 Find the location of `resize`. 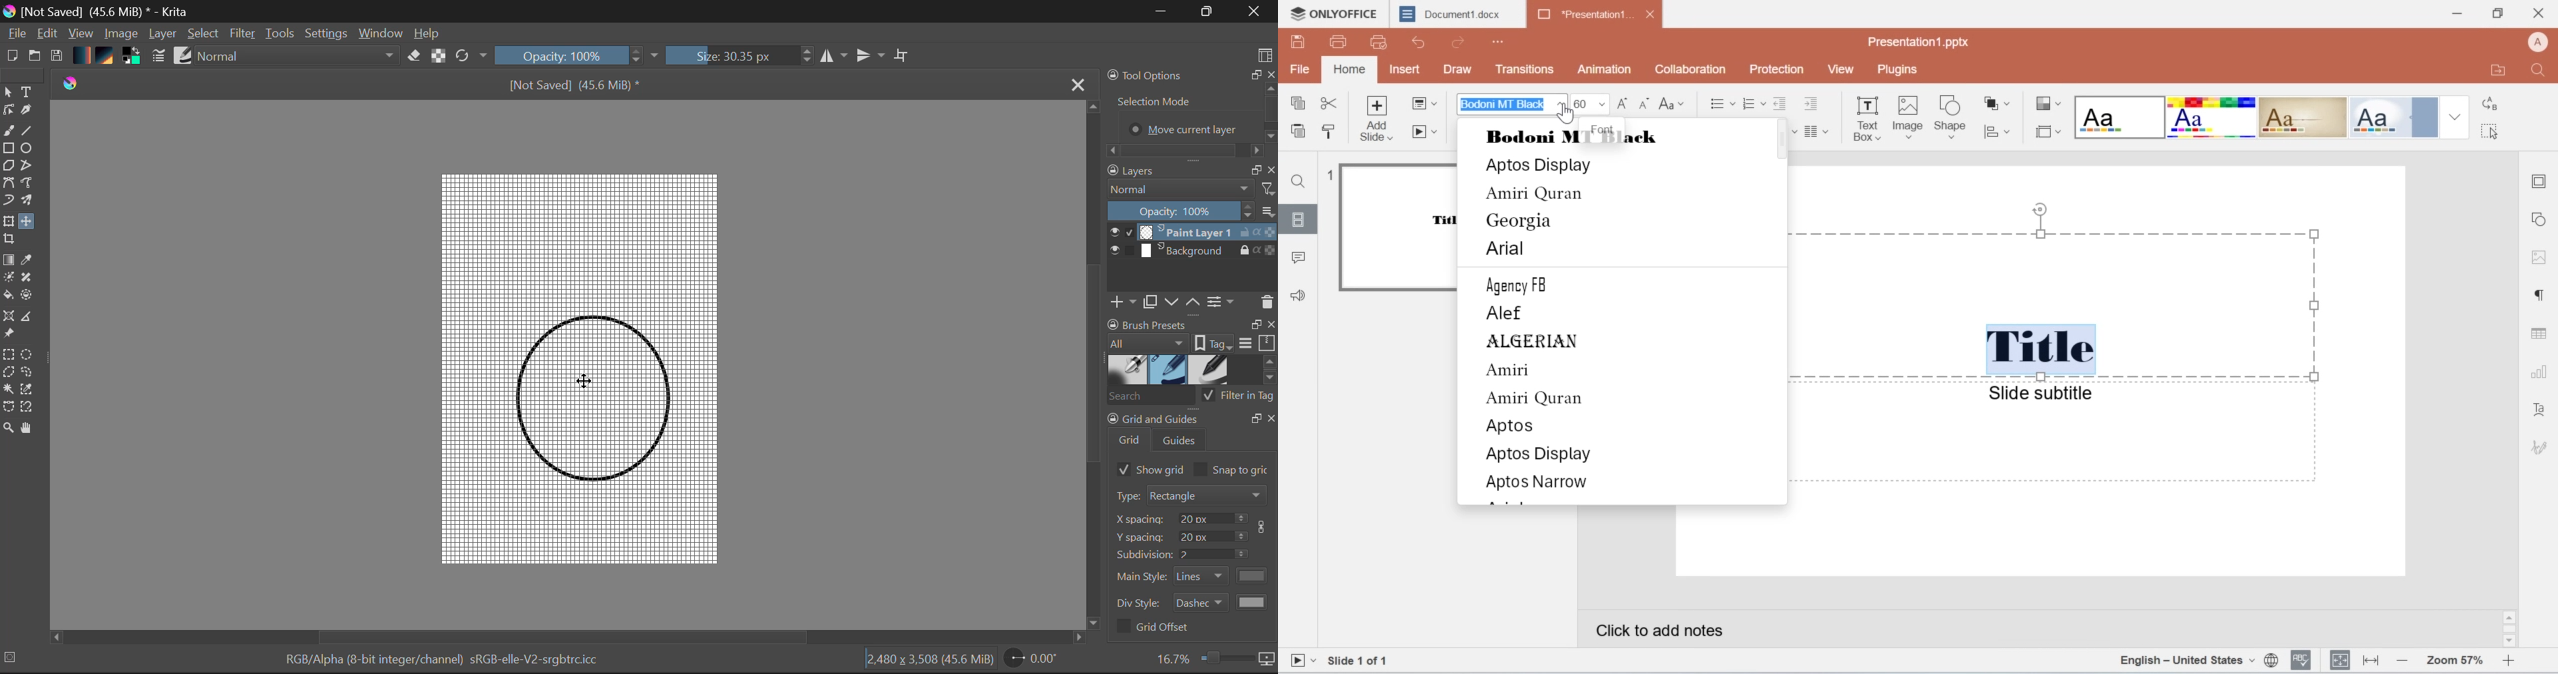

resize is located at coordinates (2369, 662).